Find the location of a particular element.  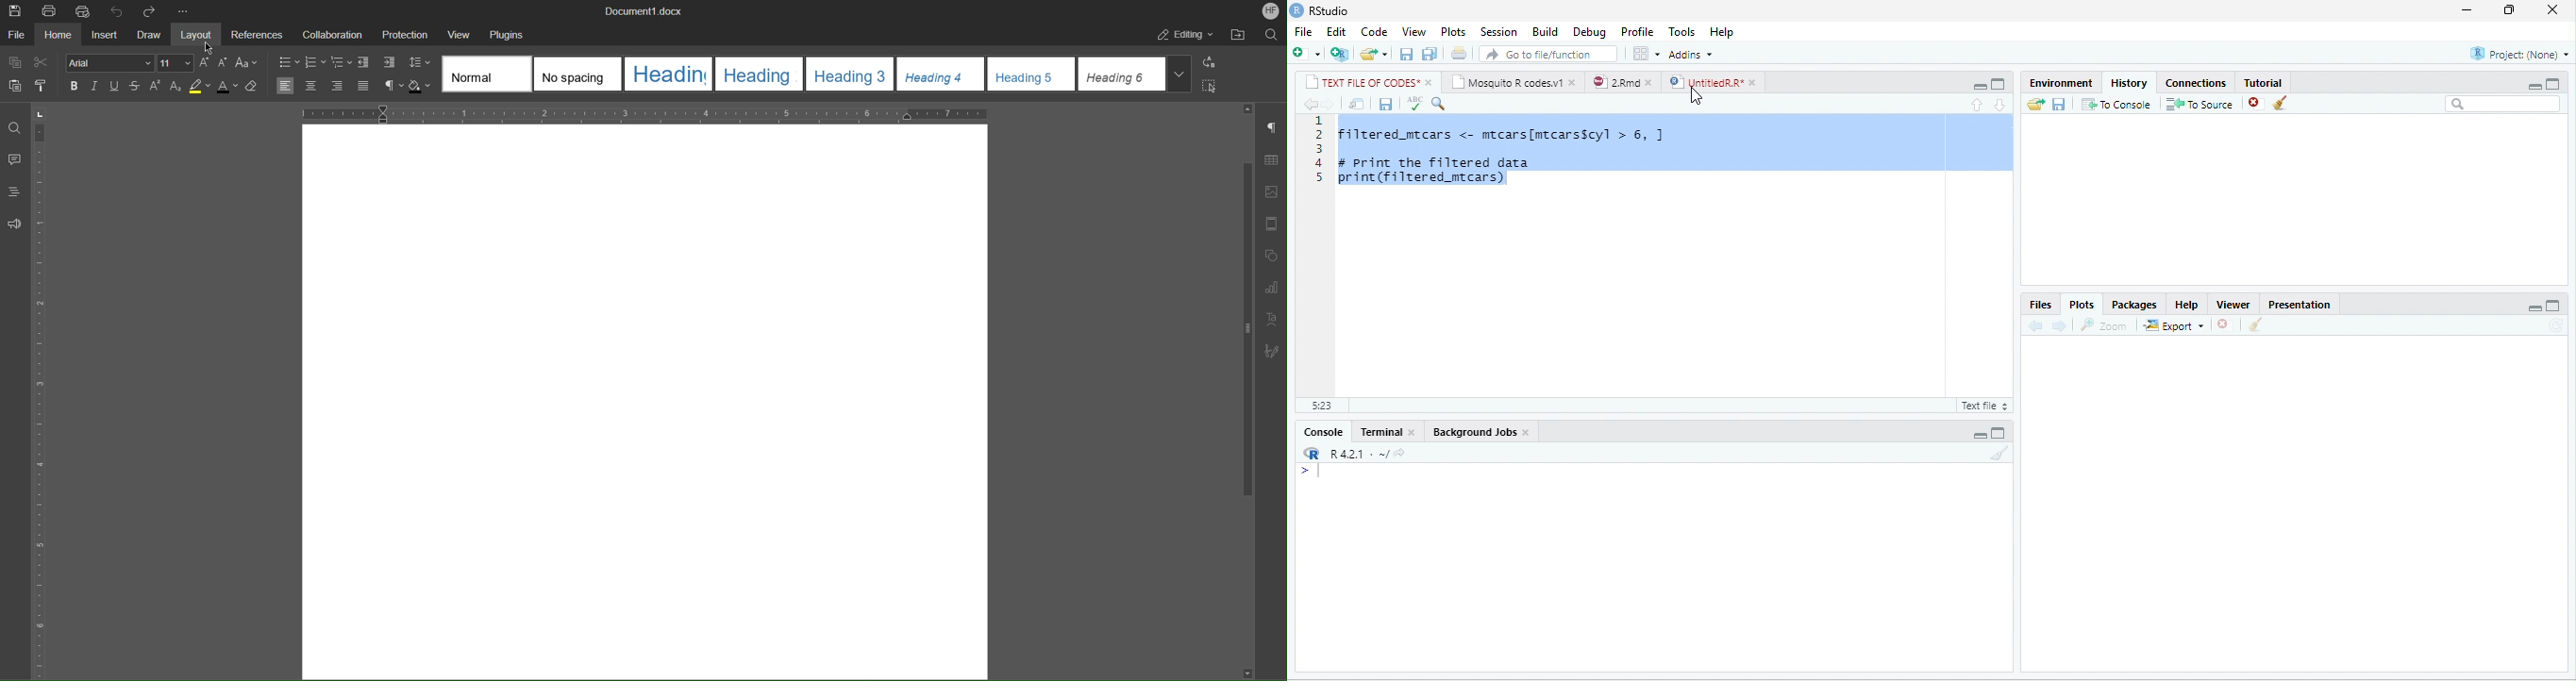

Project(None) is located at coordinates (2520, 54).